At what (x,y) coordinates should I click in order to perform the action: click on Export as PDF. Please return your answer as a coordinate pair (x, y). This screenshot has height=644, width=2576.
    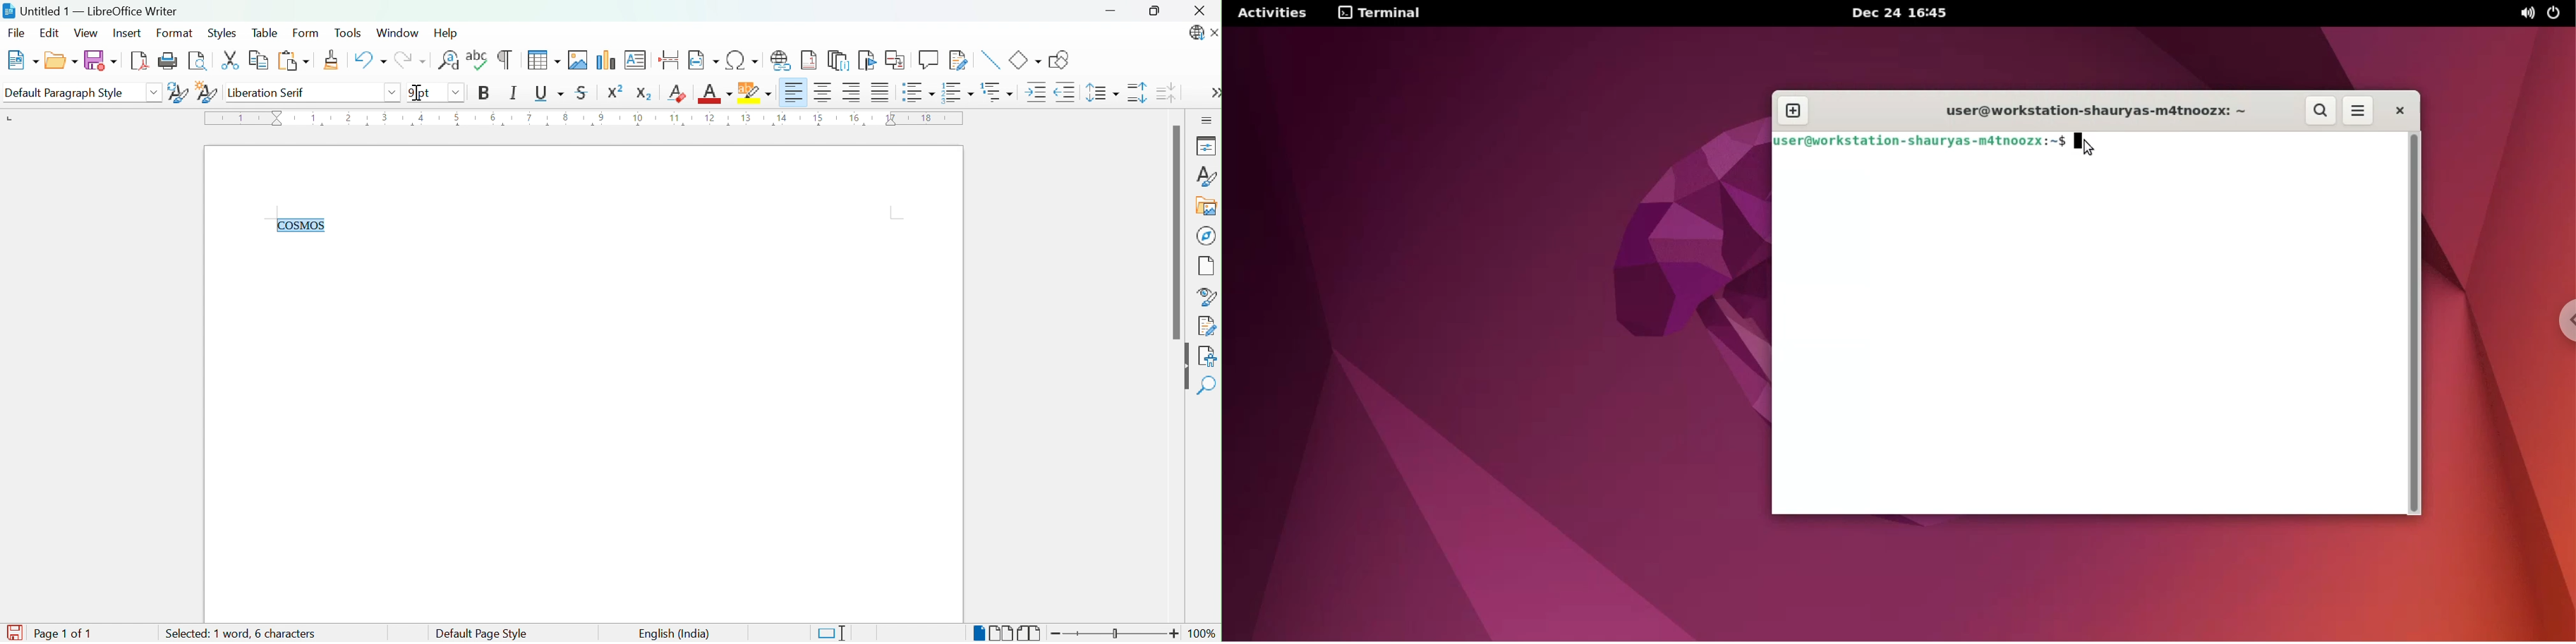
    Looking at the image, I should click on (140, 62).